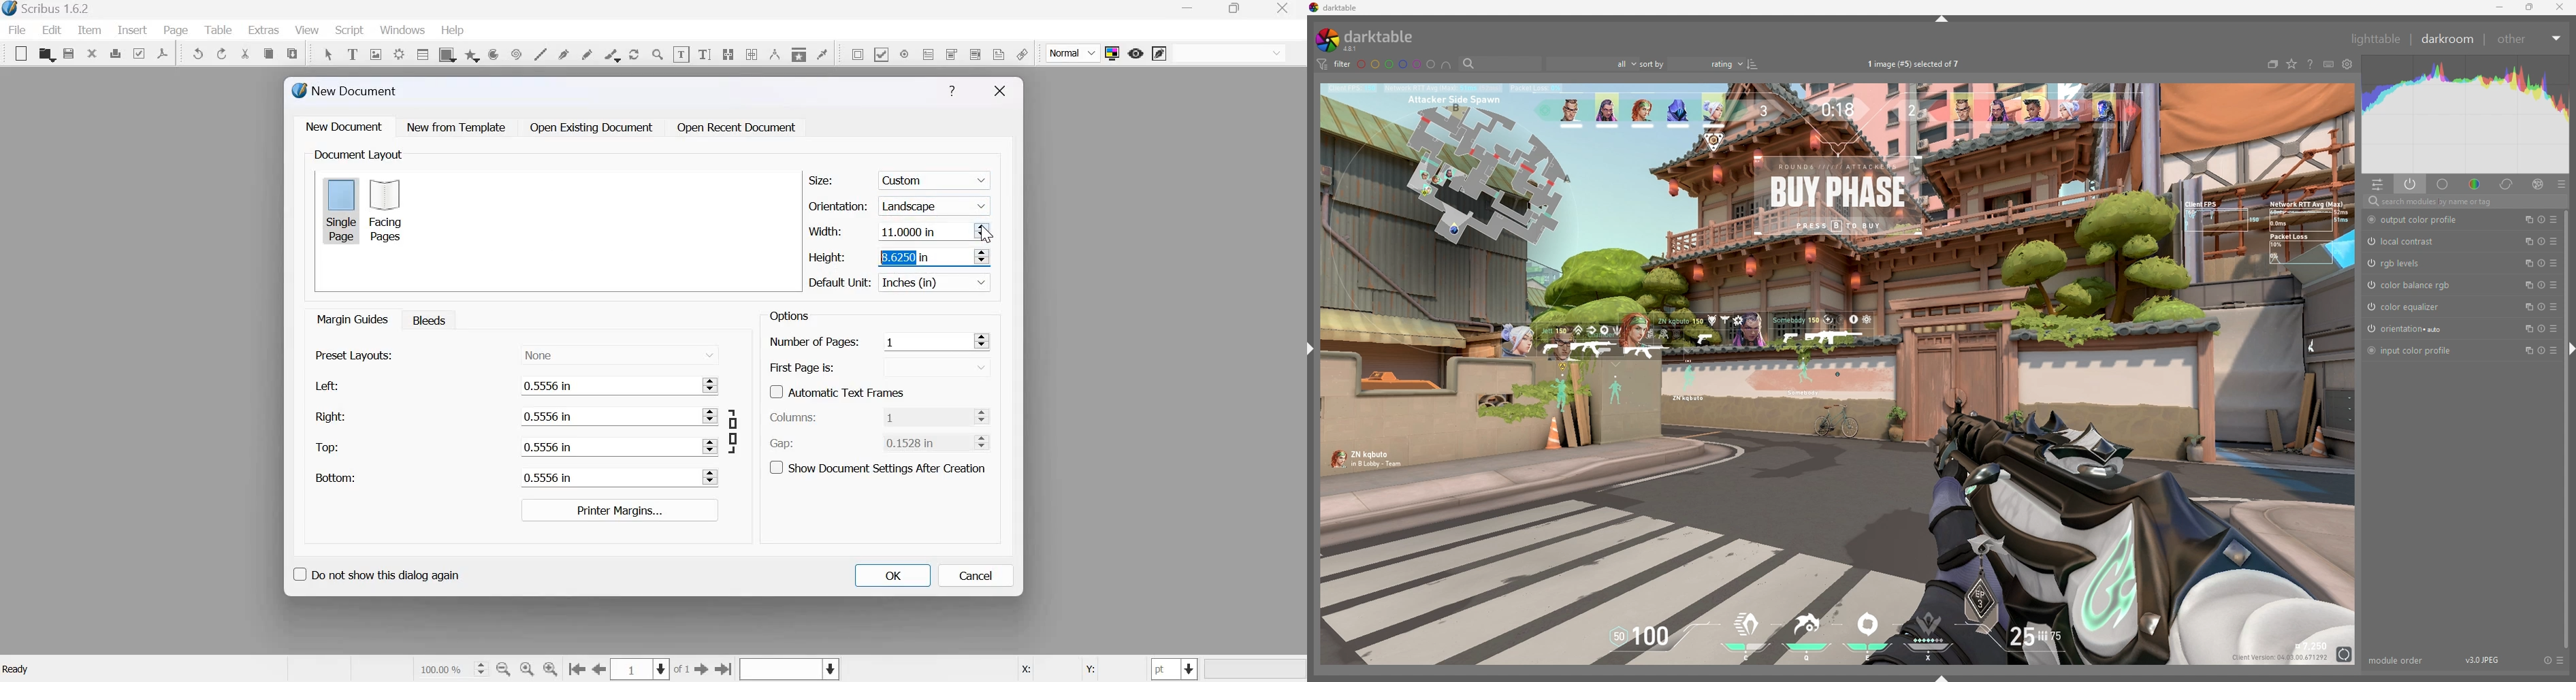  What do you see at coordinates (1175, 669) in the screenshot?
I see `select the current unit` at bounding box center [1175, 669].